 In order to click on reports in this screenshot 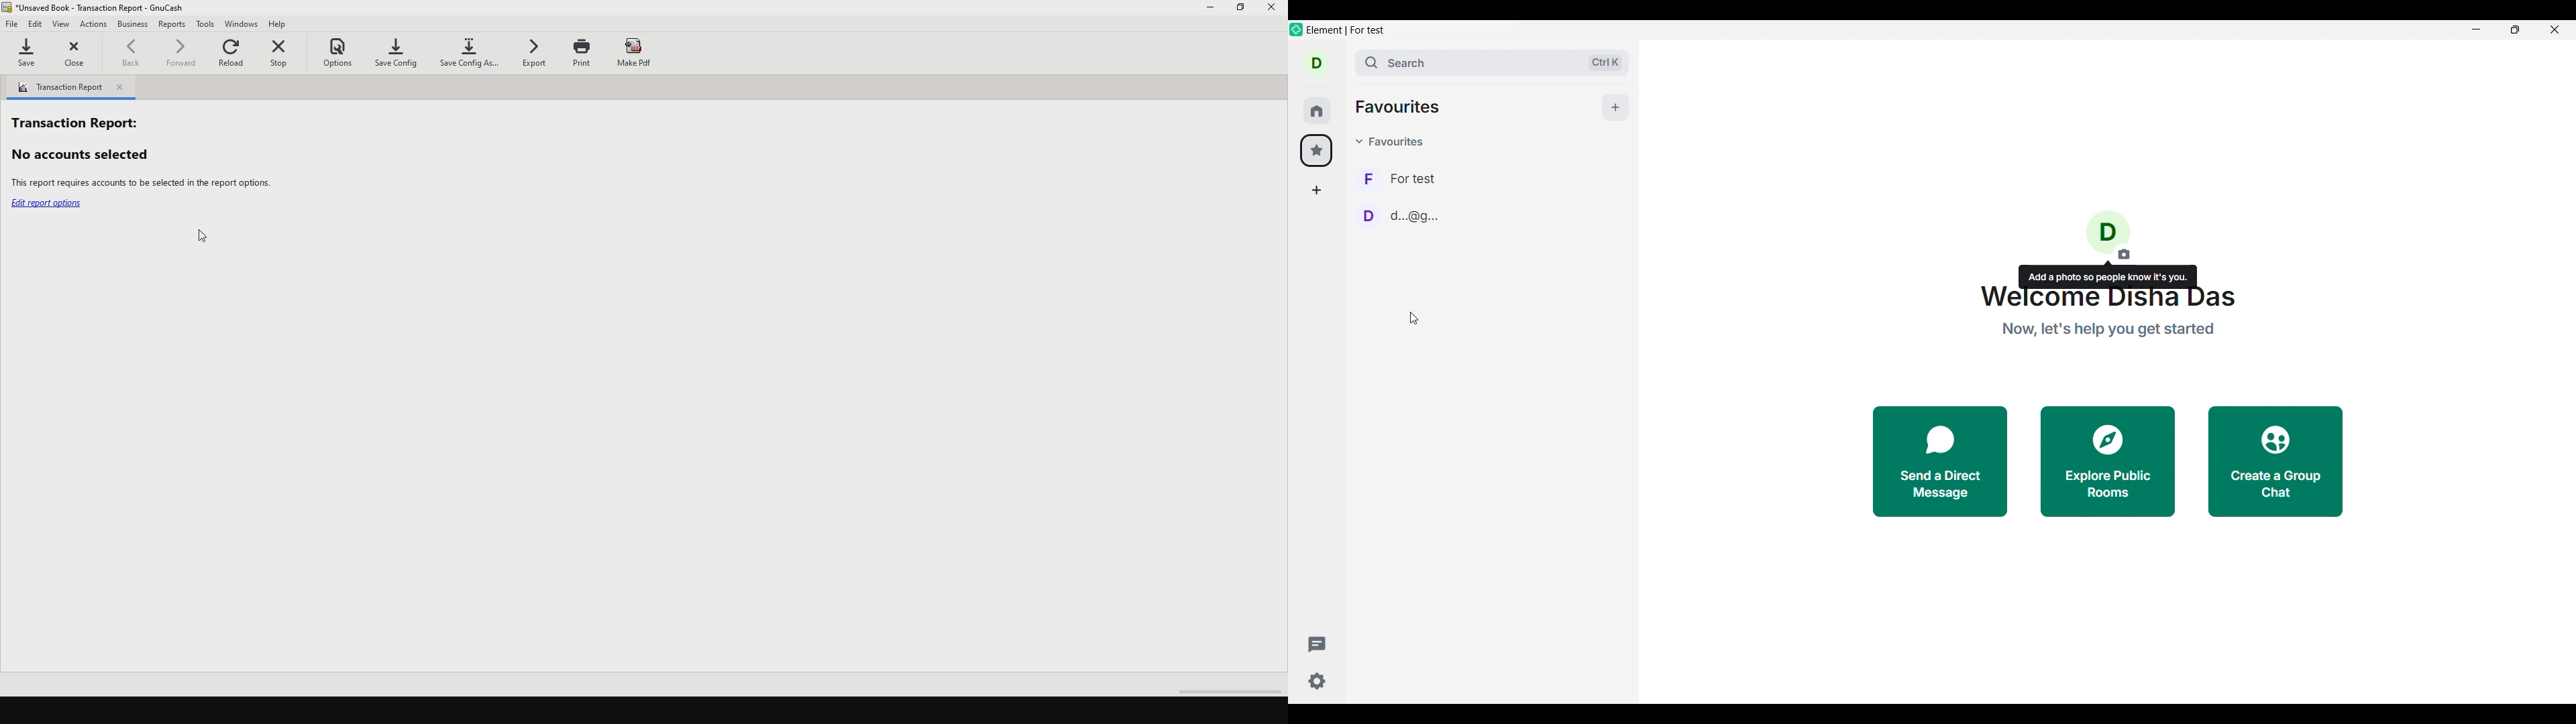, I will do `click(172, 26)`.